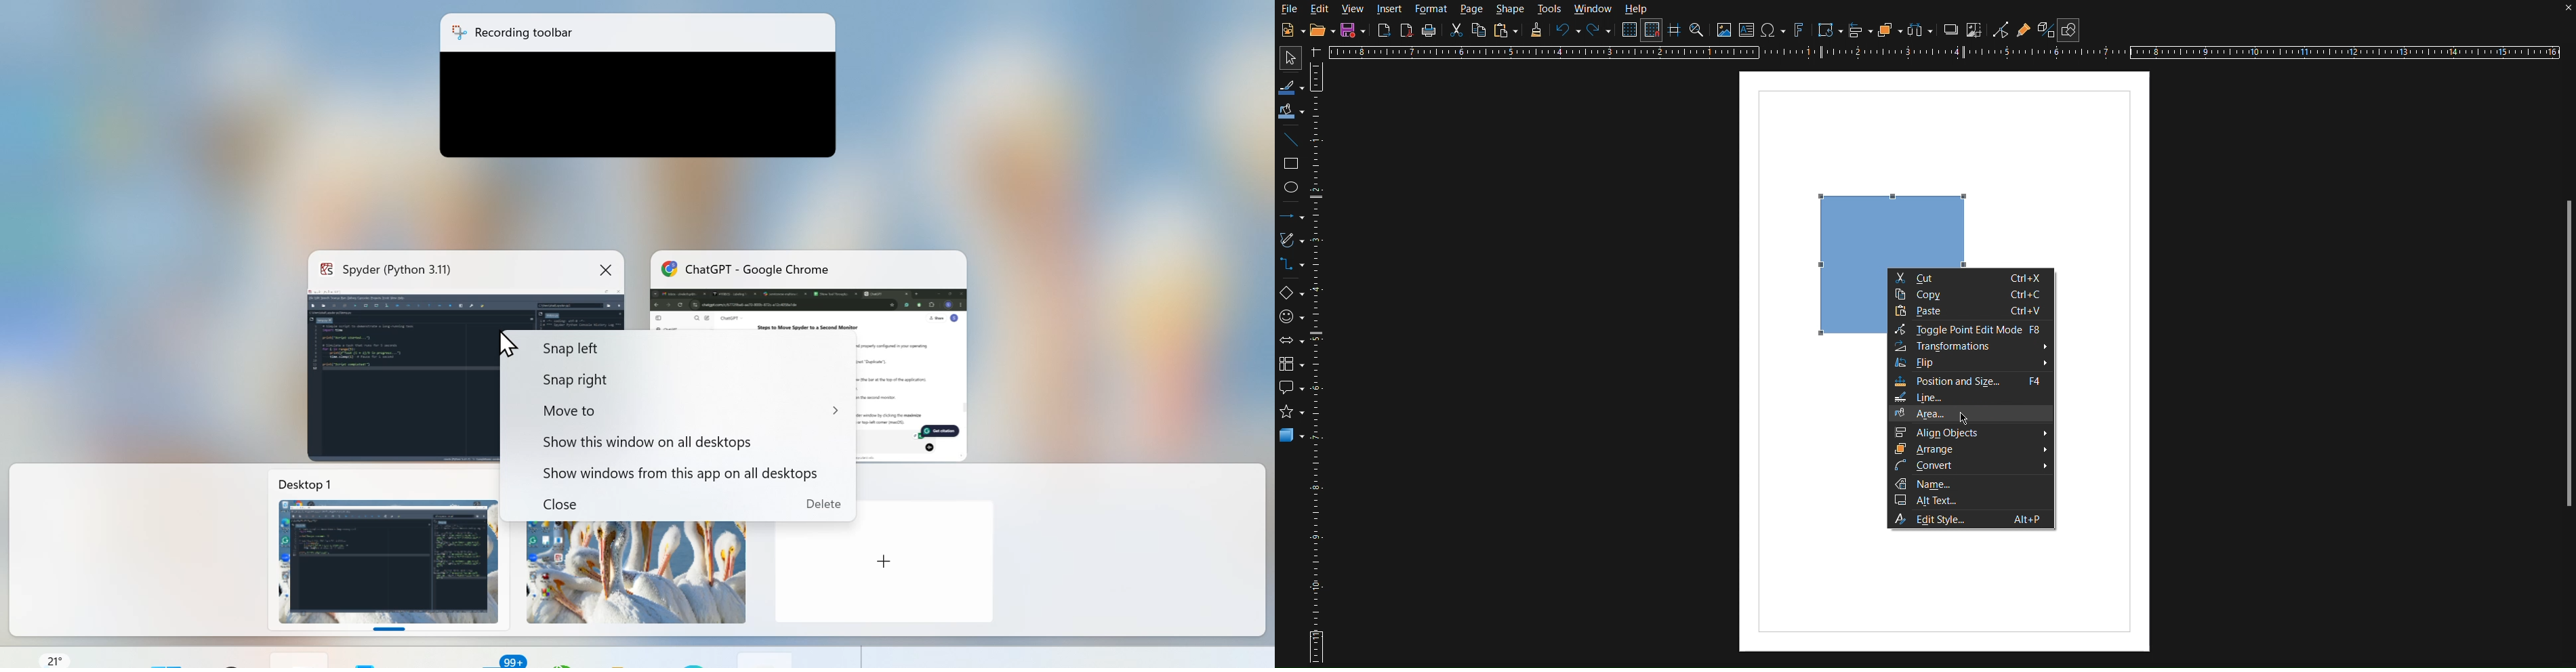 This screenshot has width=2576, height=672. I want to click on Shape, so click(1511, 9).